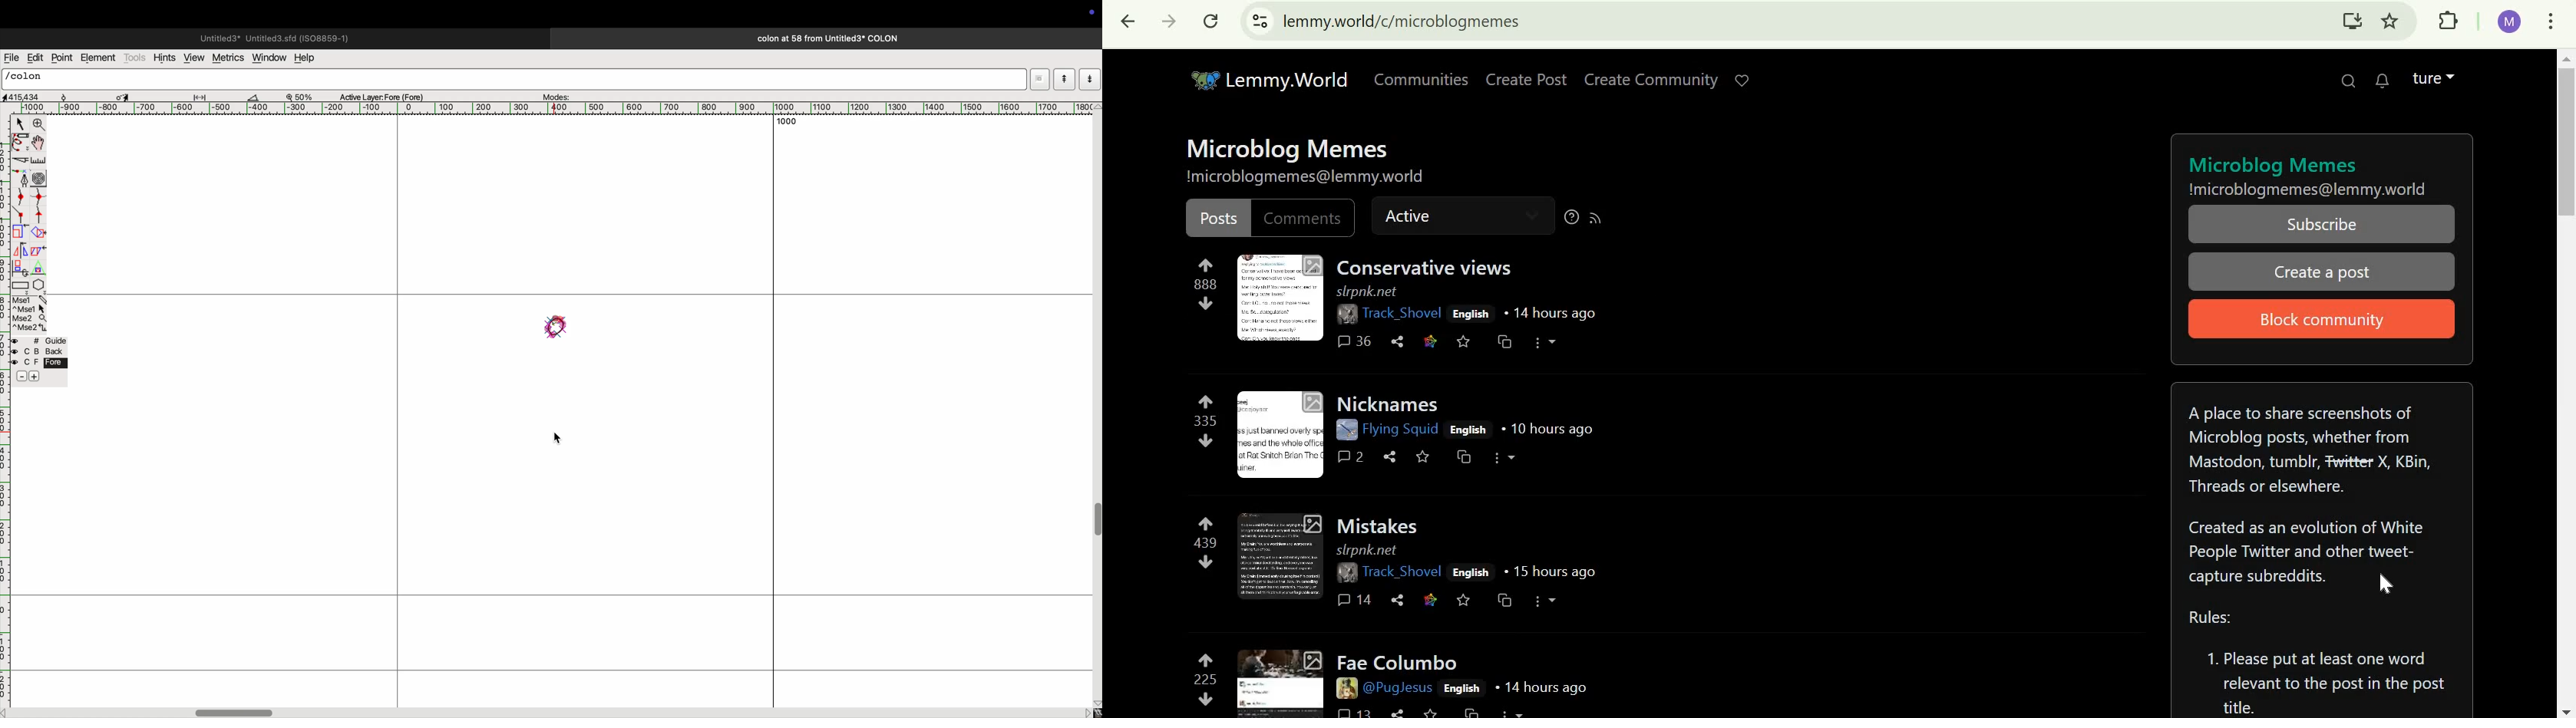 This screenshot has height=728, width=2576. Describe the element at coordinates (165, 56) in the screenshot. I see `hints` at that location.